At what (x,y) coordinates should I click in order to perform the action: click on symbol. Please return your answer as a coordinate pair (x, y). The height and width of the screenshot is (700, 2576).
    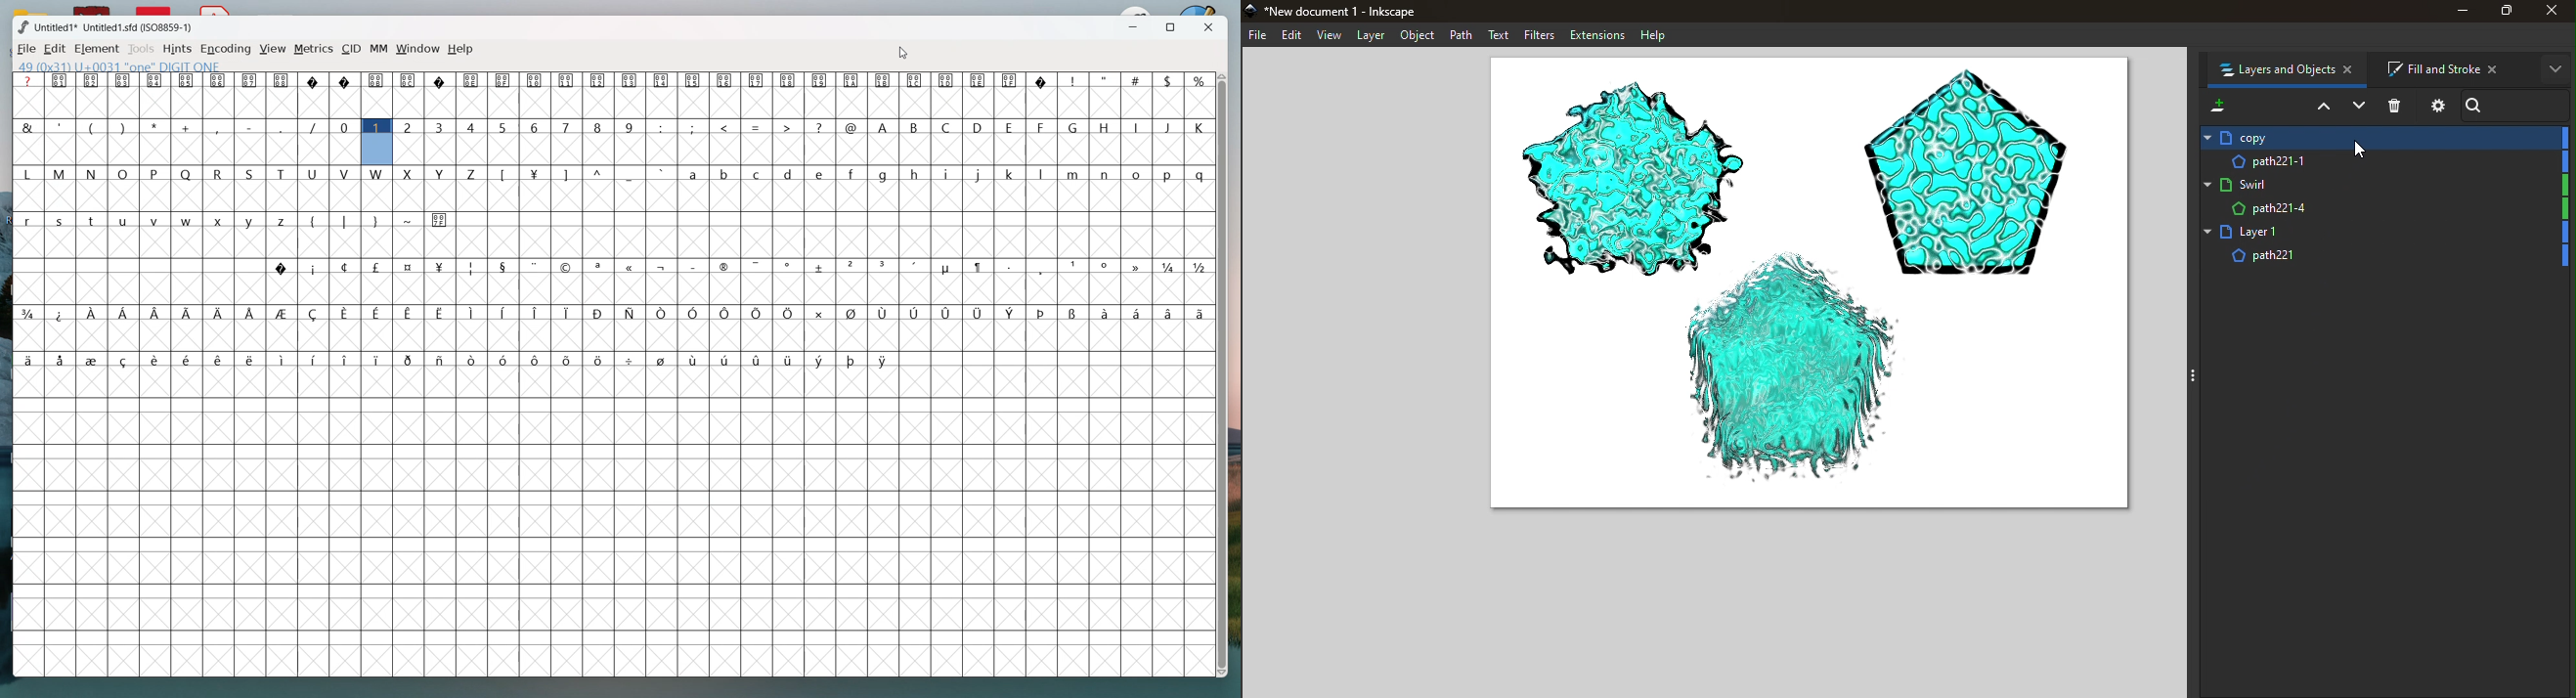
    Looking at the image, I should click on (377, 313).